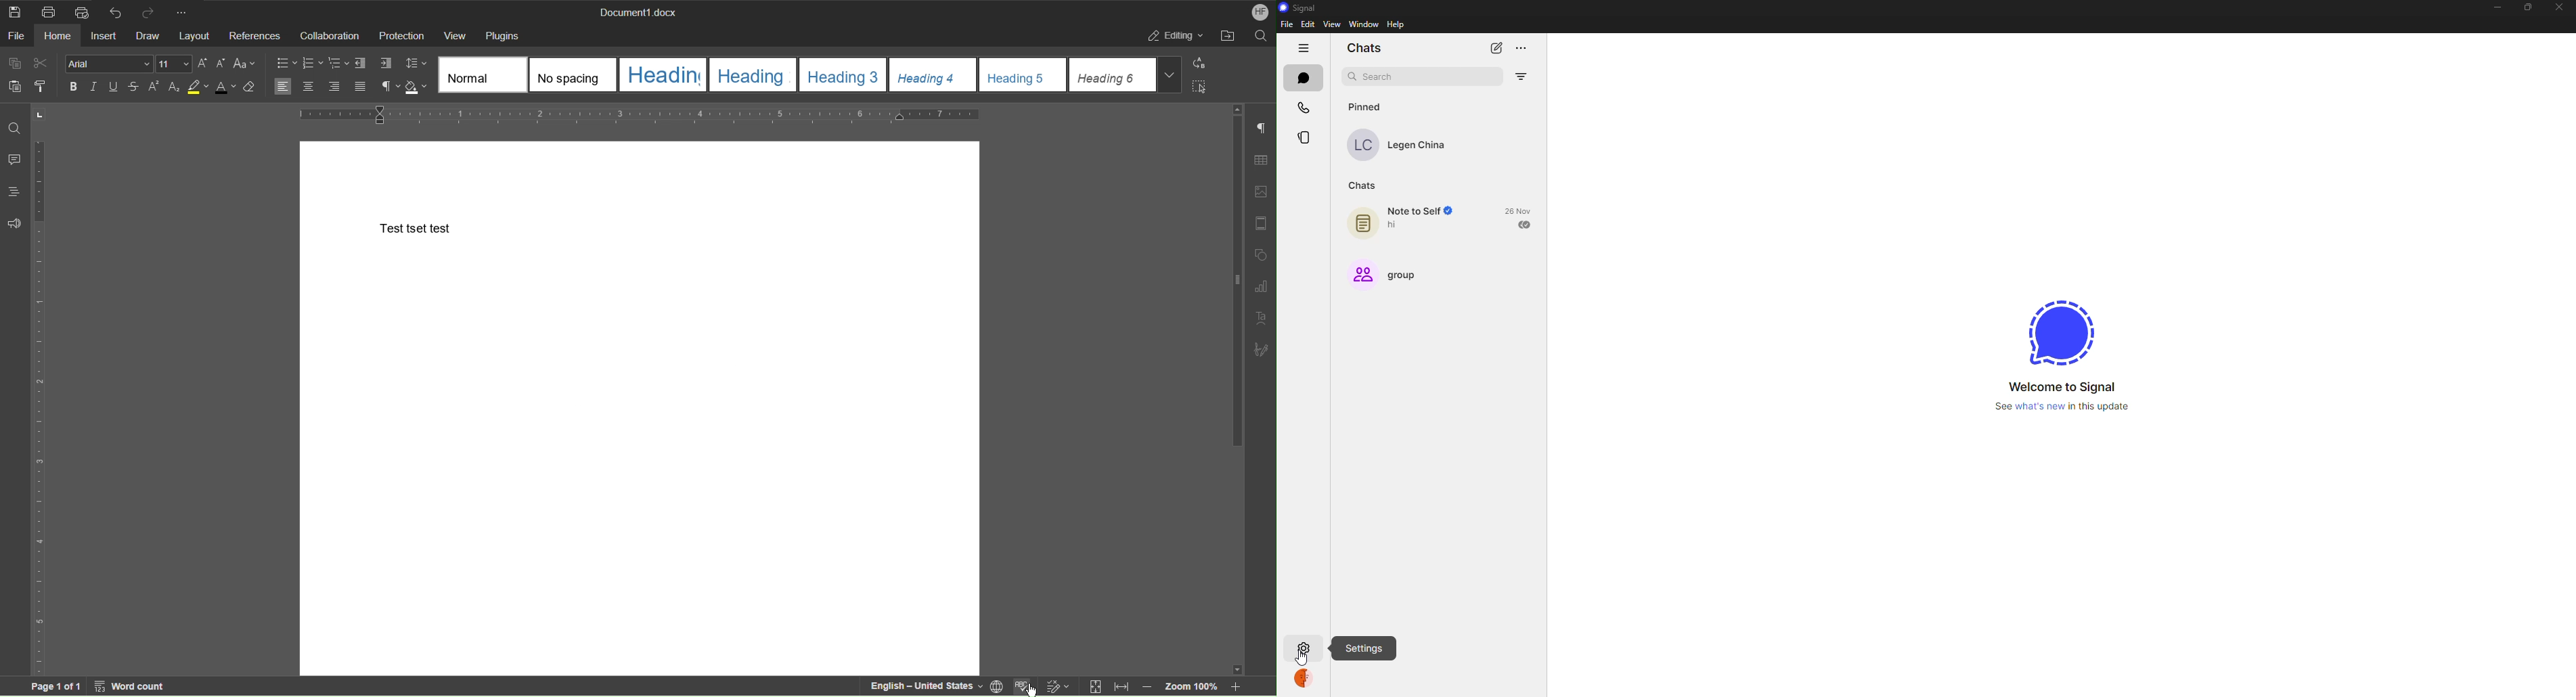 This screenshot has width=2576, height=700. Describe the element at coordinates (662, 75) in the screenshot. I see `Heading 1` at that location.